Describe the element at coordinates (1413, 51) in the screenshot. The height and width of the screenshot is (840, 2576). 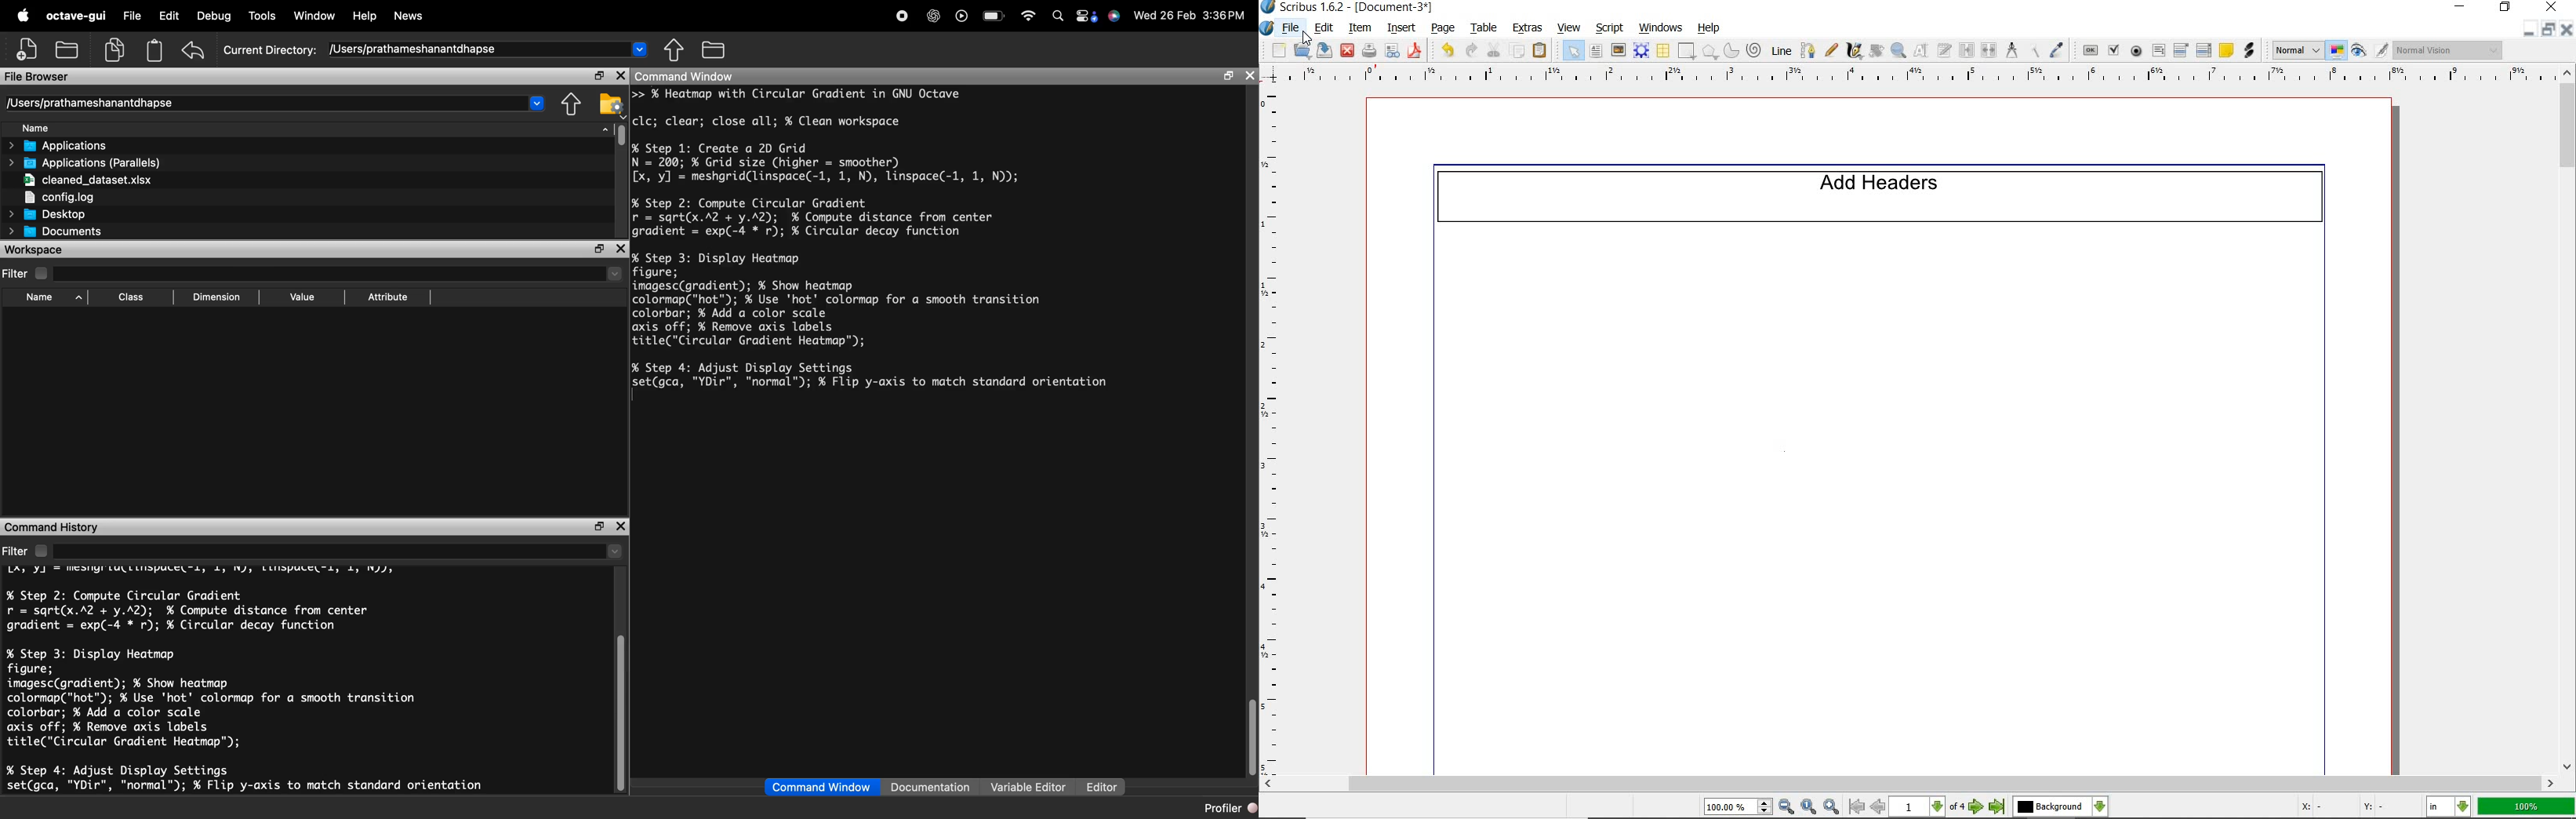
I see `save as pdf` at that location.